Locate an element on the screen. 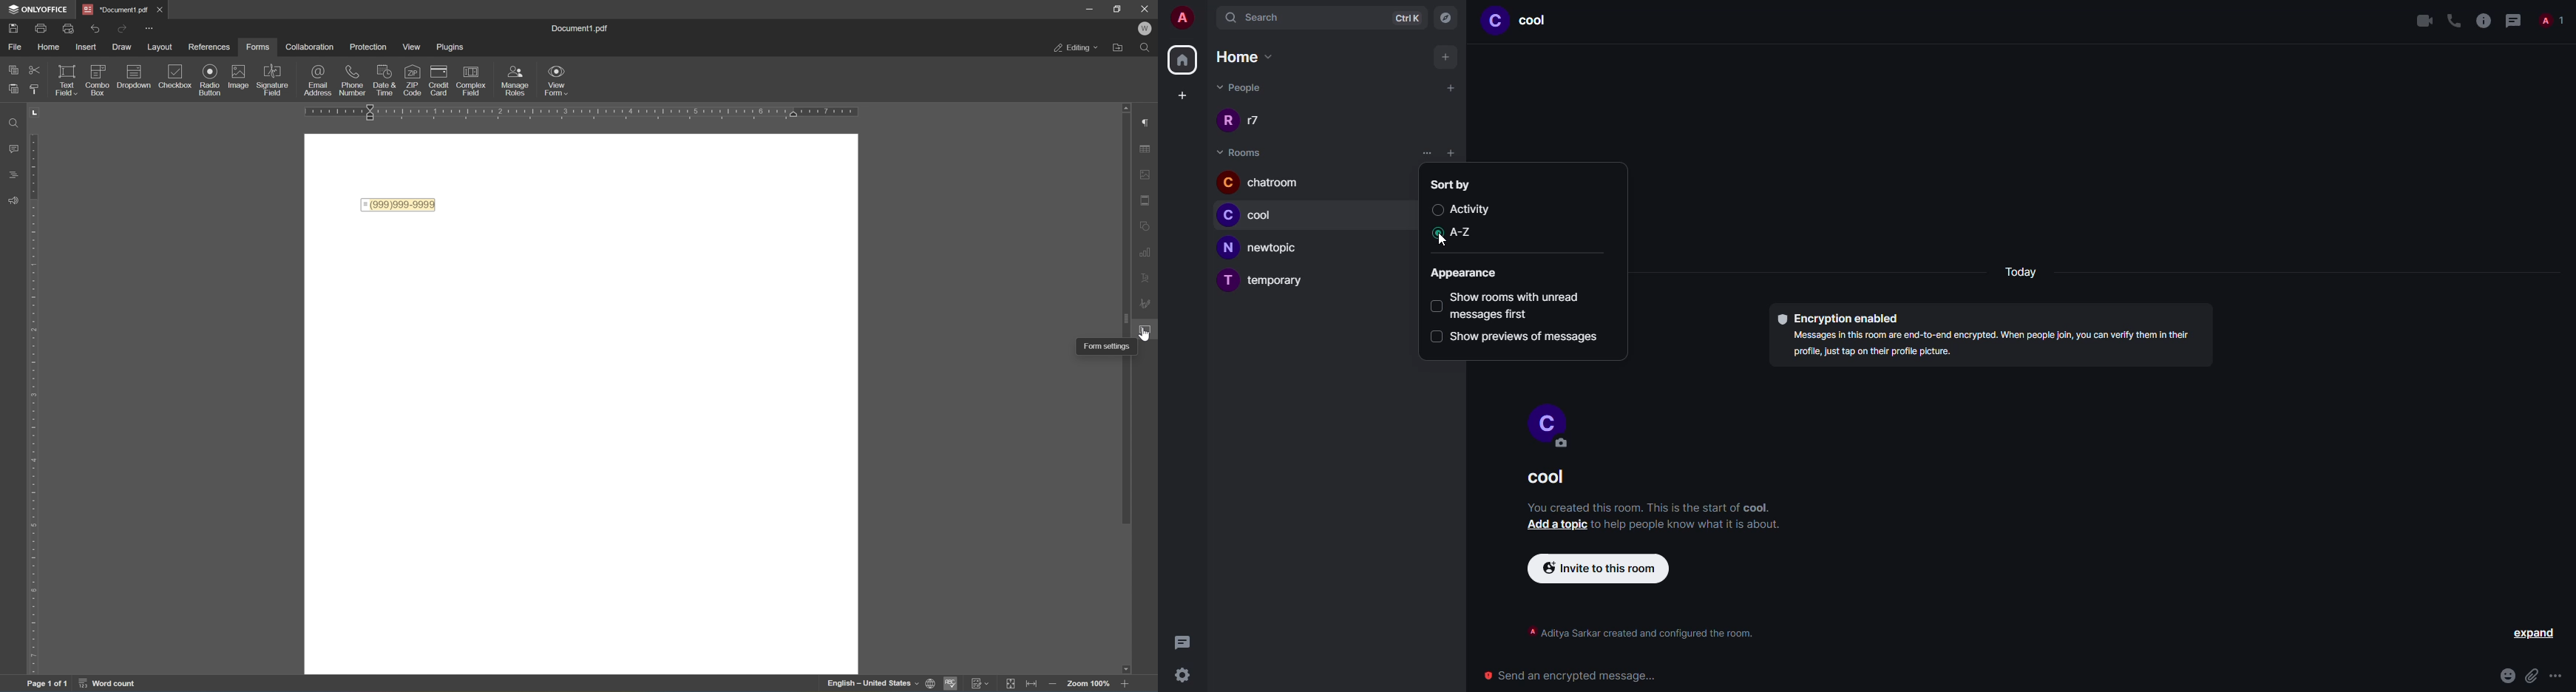 The height and width of the screenshot is (700, 2576). references is located at coordinates (209, 47).